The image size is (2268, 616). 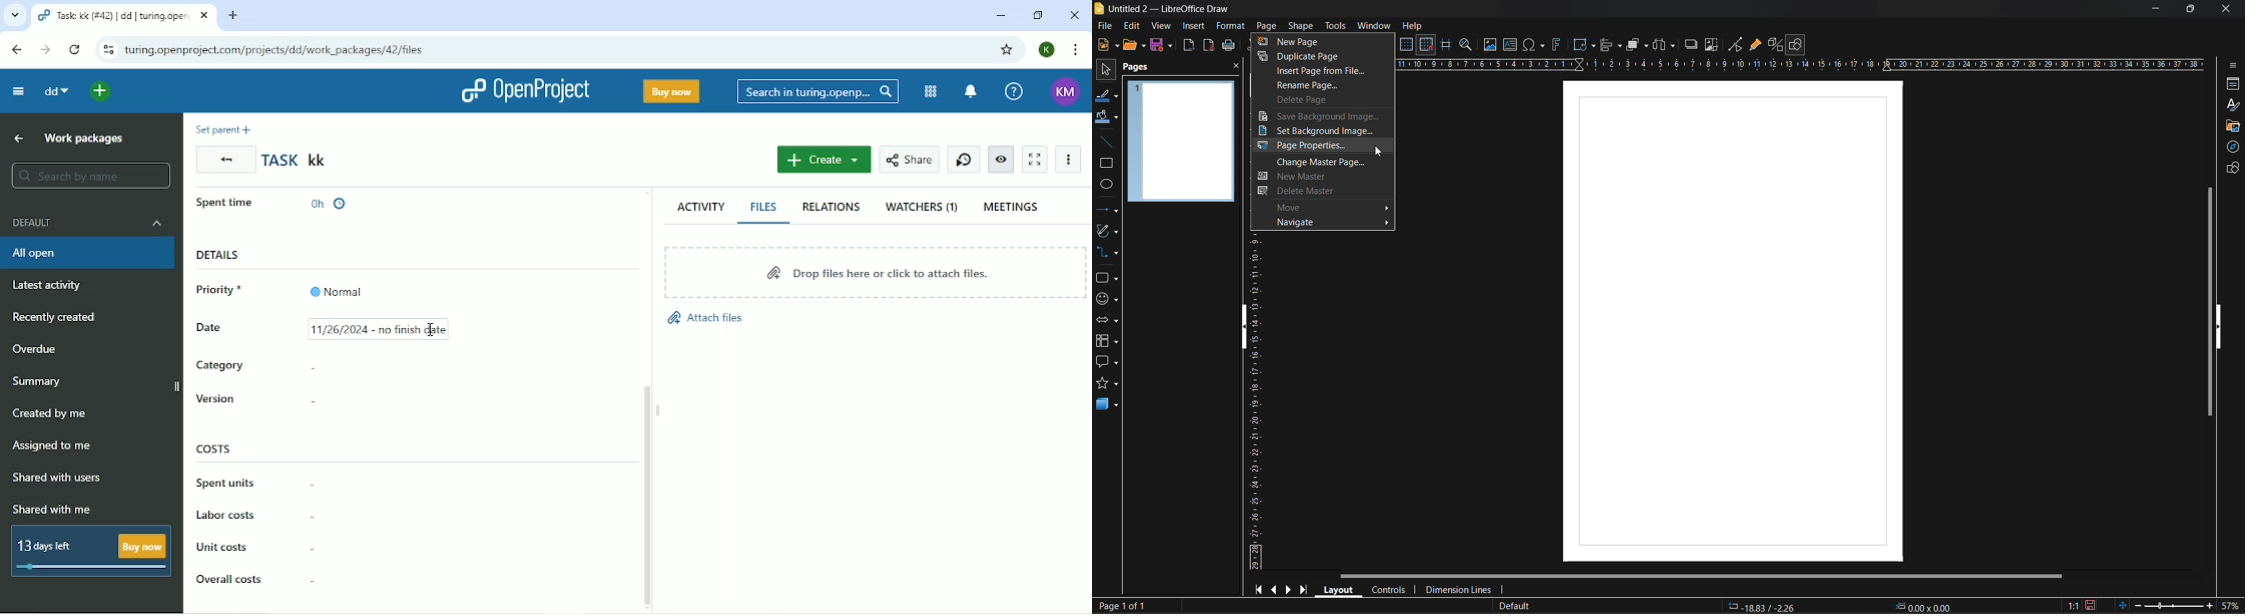 What do you see at coordinates (1324, 130) in the screenshot?
I see `set background image` at bounding box center [1324, 130].